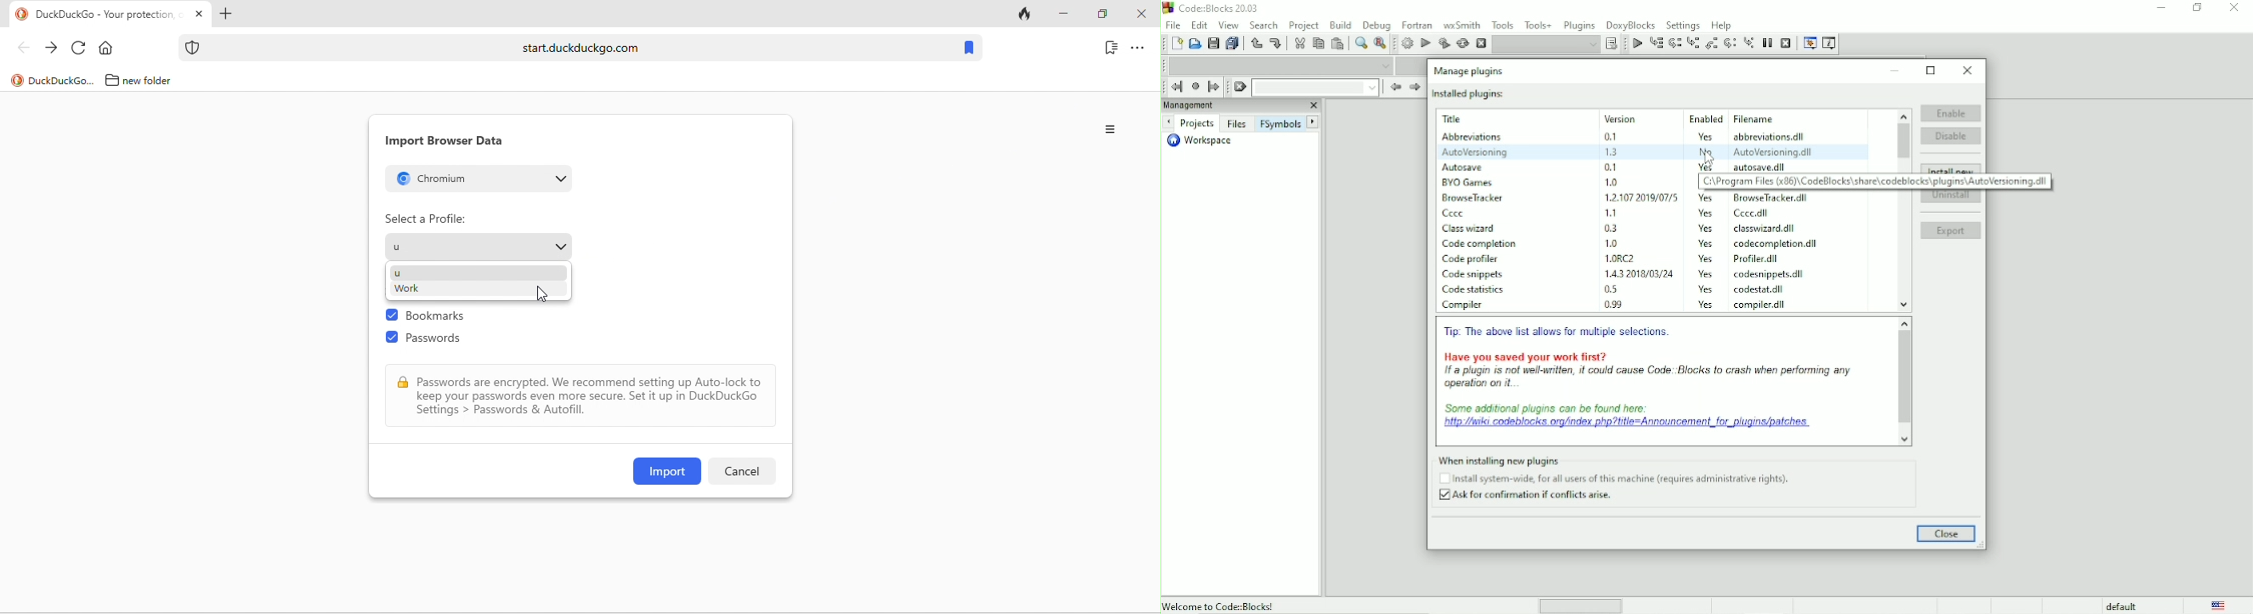 The image size is (2268, 616). Describe the element at coordinates (1272, 605) in the screenshot. I see `enable or disable plugin ` at that location.